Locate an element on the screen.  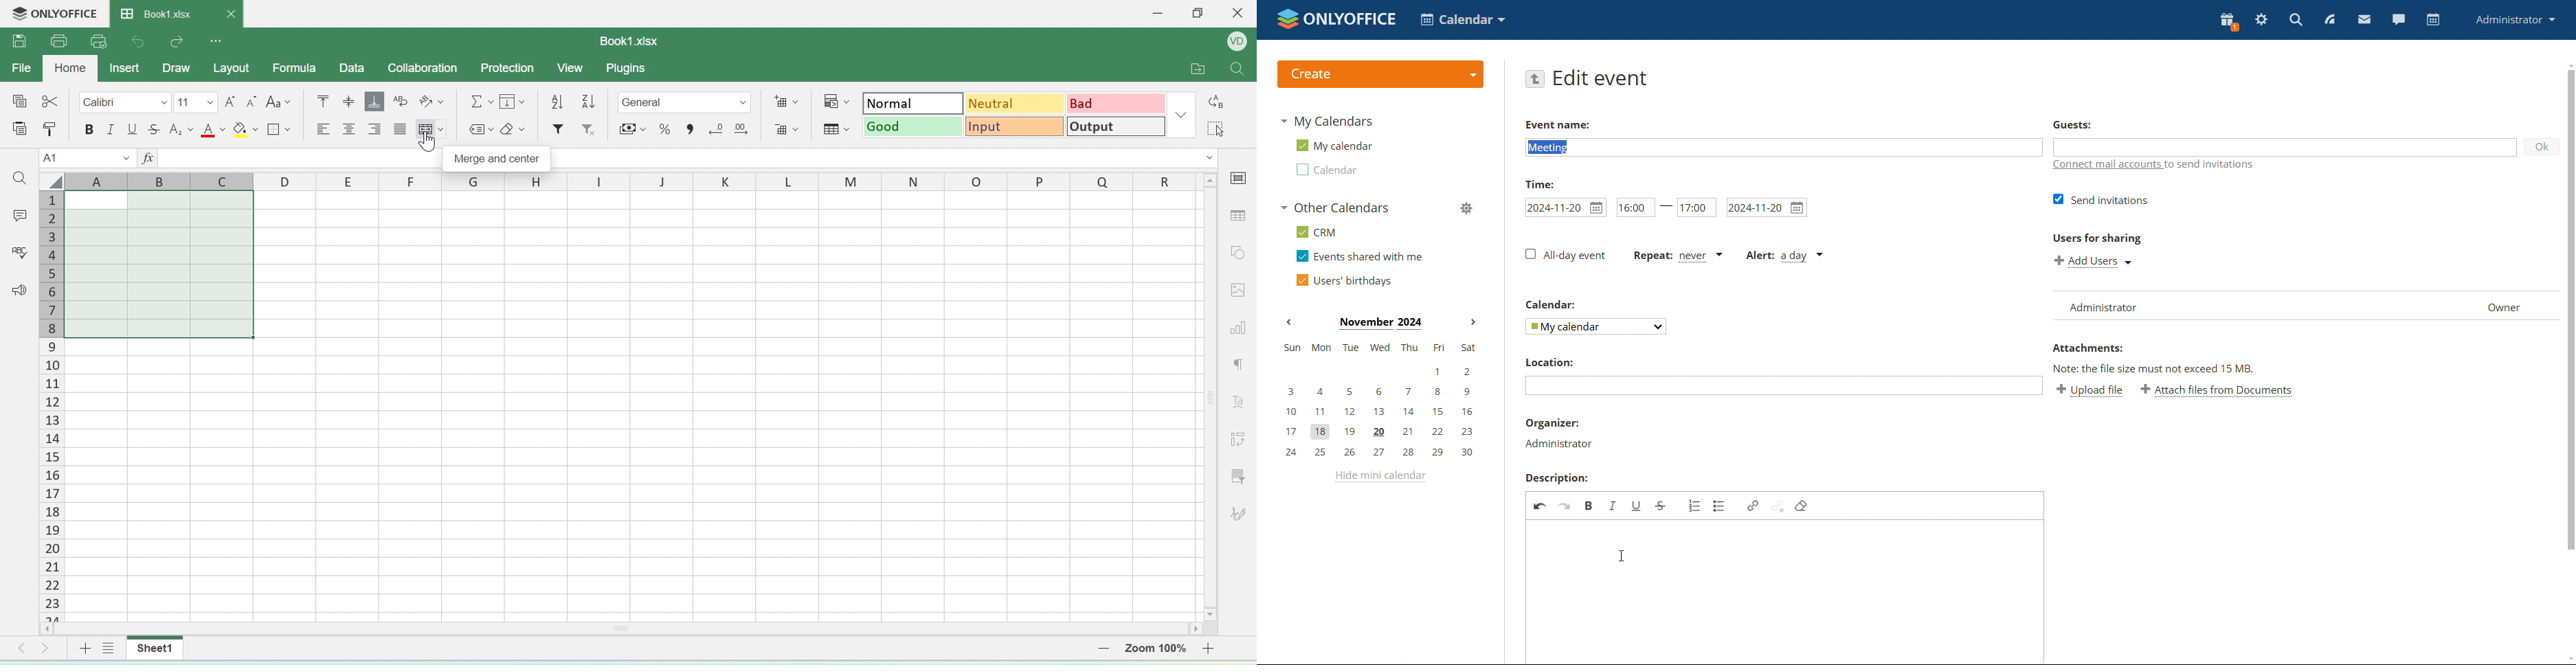
description is located at coordinates (1556, 478).